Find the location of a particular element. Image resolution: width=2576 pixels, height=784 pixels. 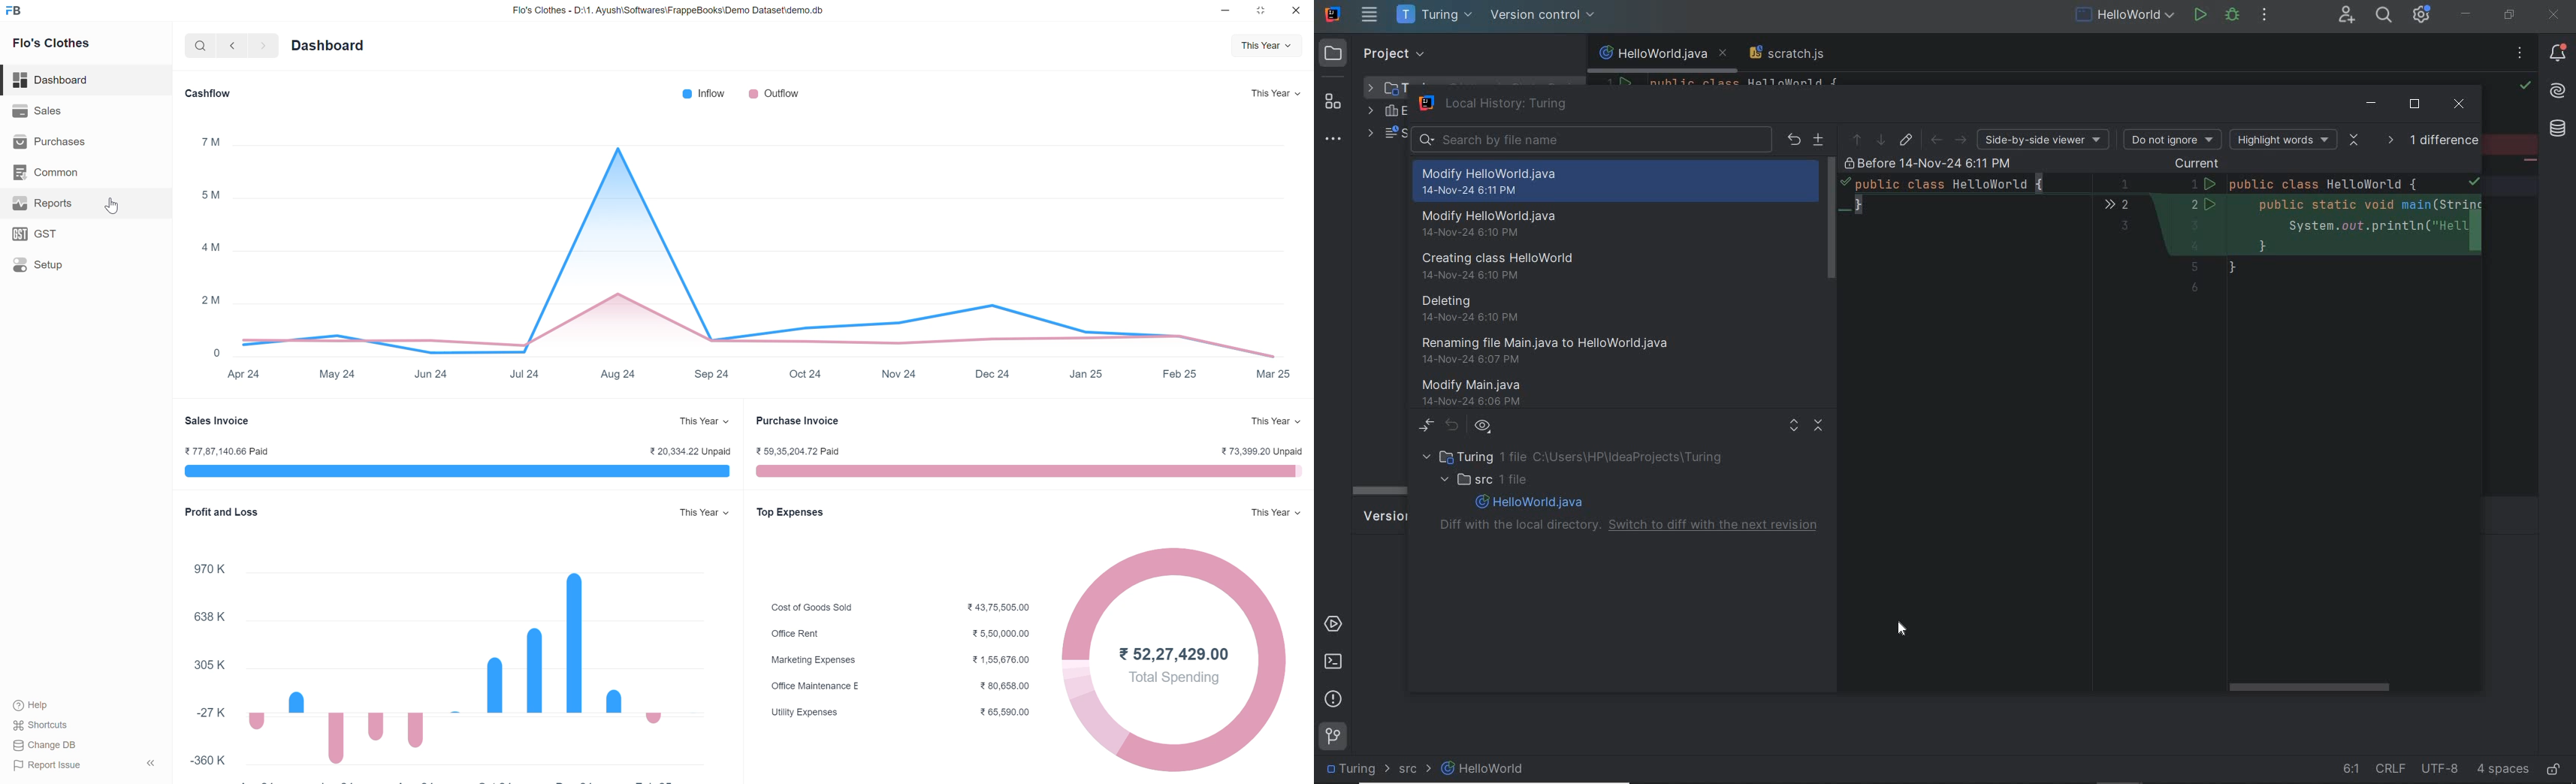

Office Rent ¥5,50,000.00 is located at coordinates (907, 629).